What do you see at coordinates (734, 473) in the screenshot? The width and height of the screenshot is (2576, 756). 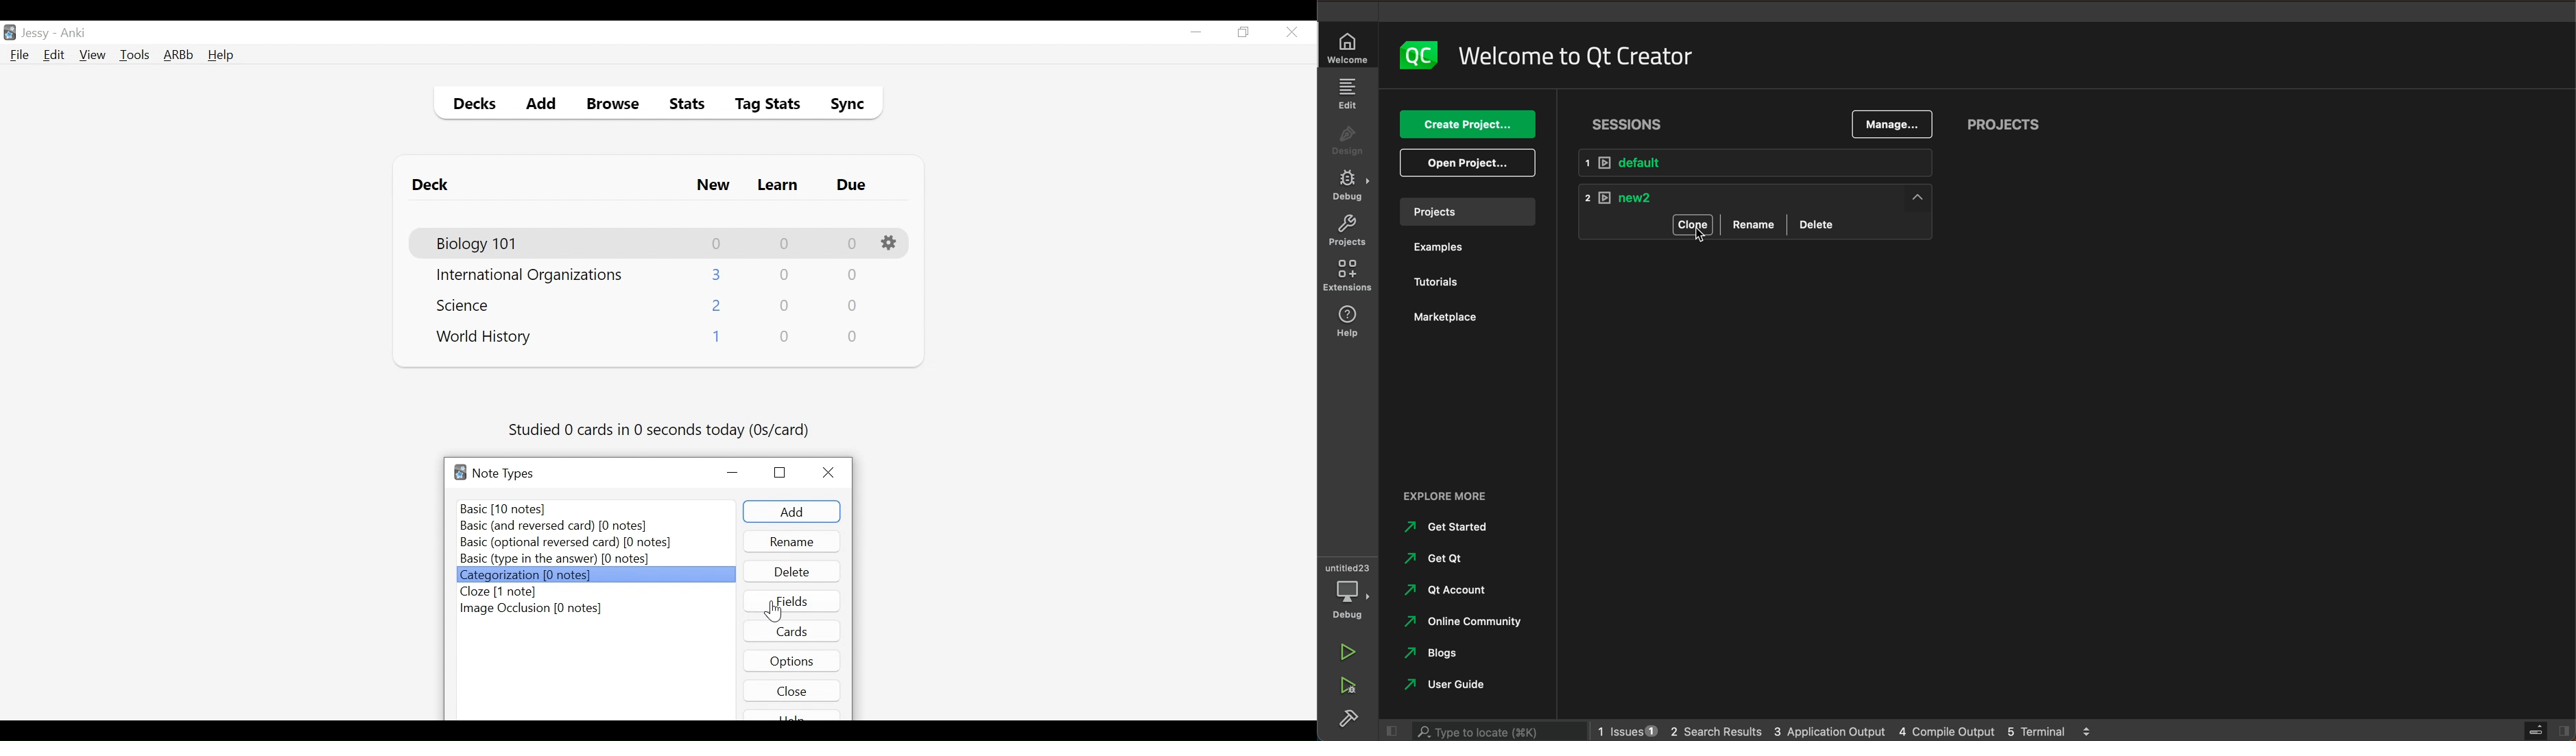 I see `minimize` at bounding box center [734, 473].